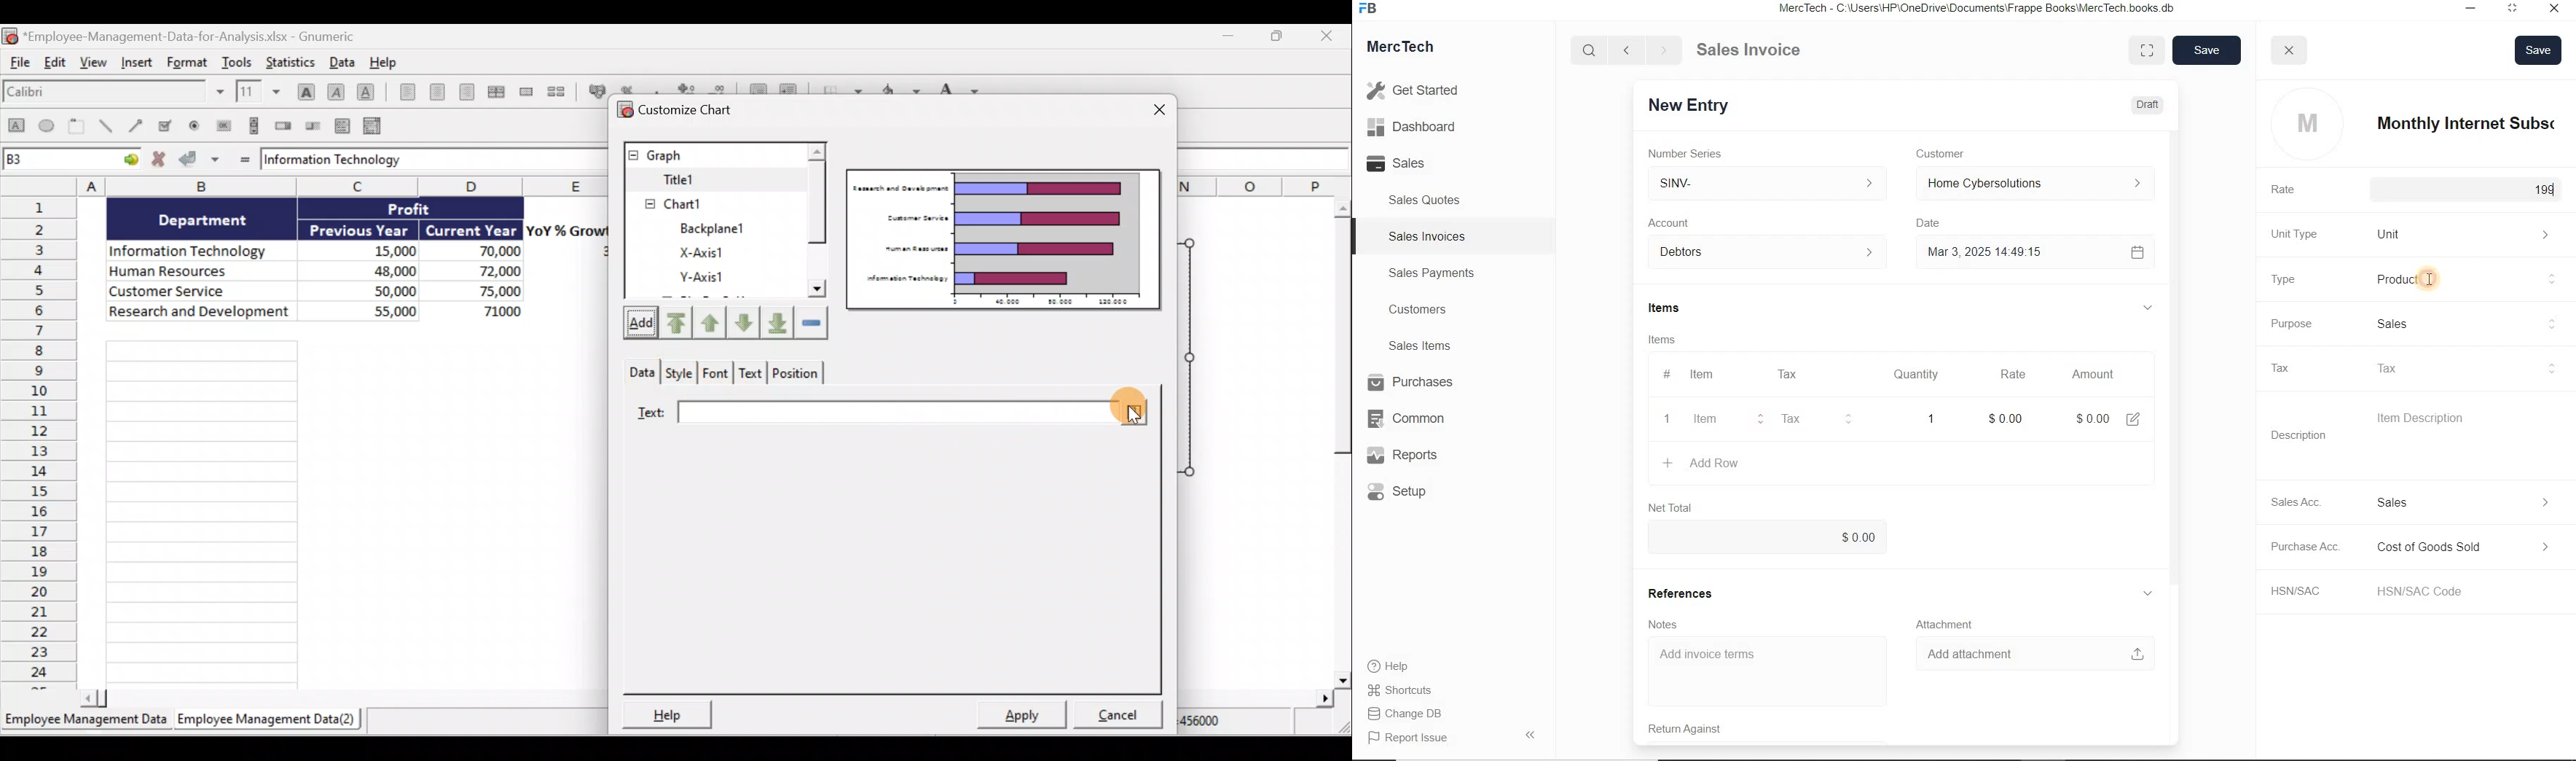  I want to click on HSN/SAC, so click(2304, 591).